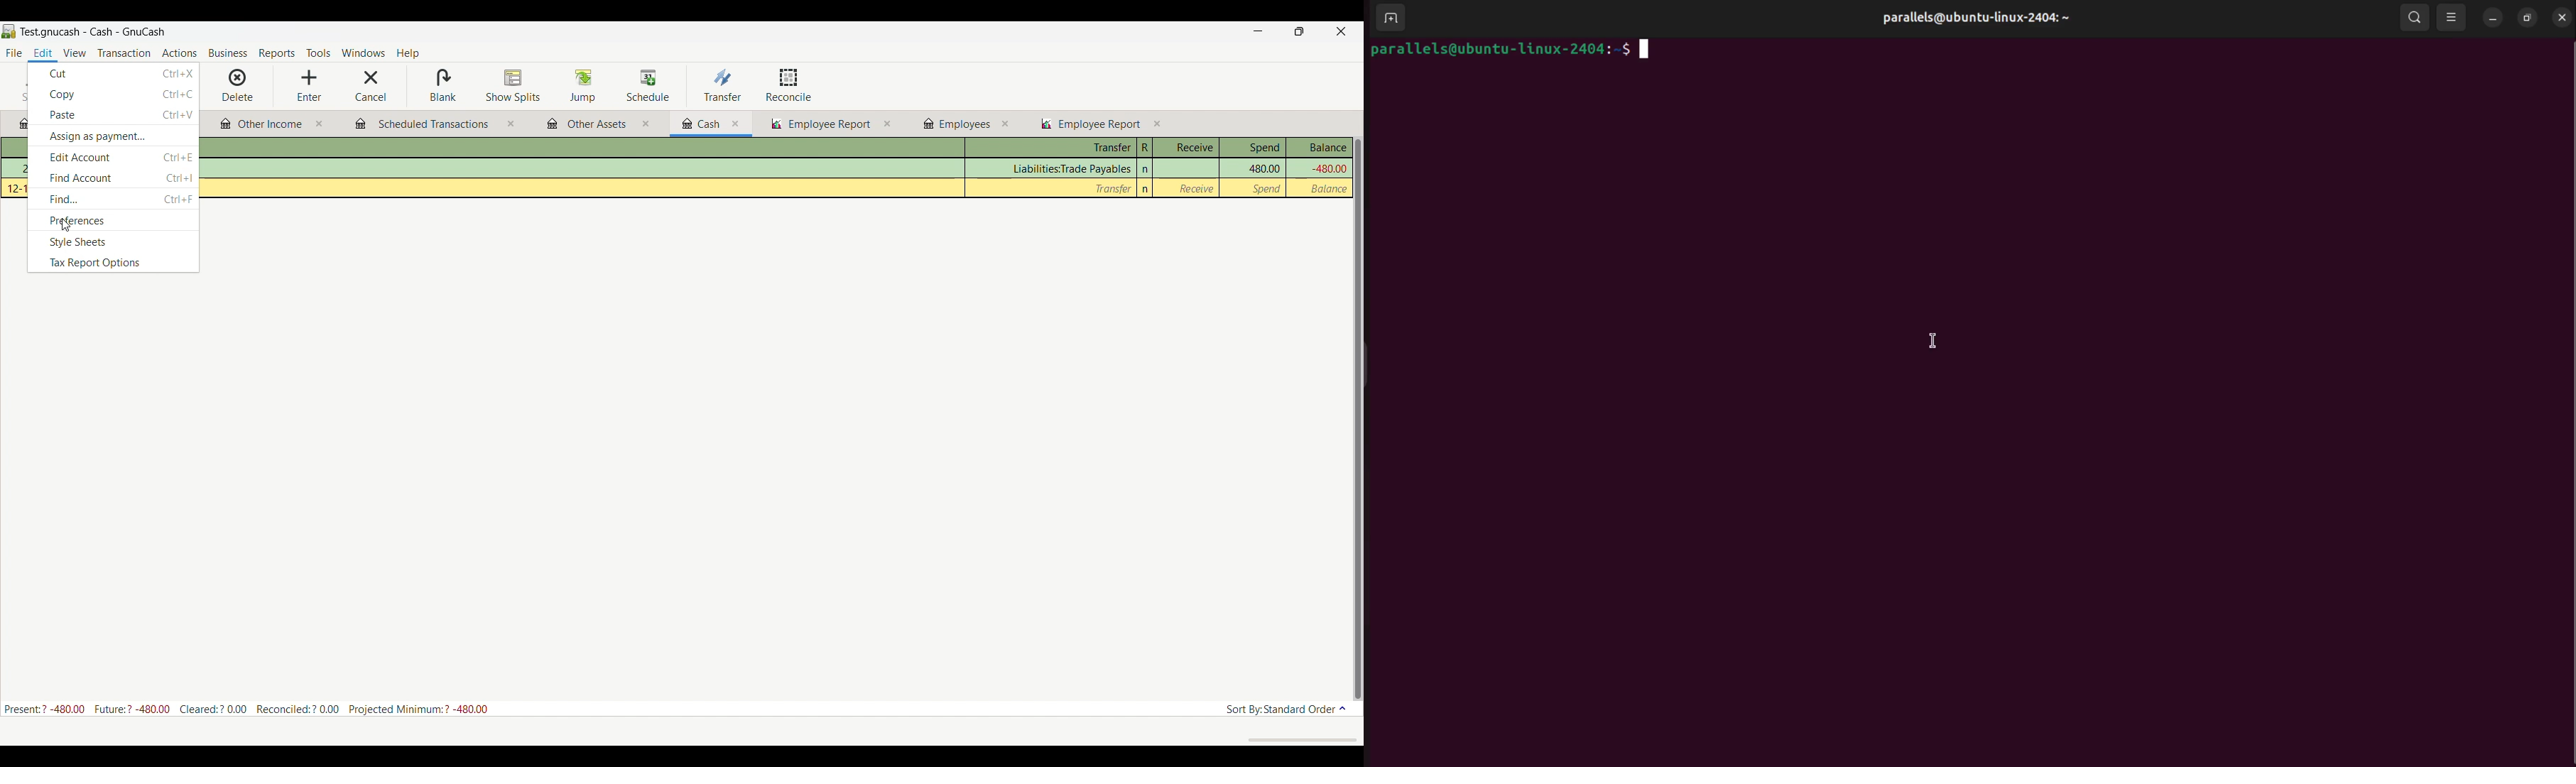 The width and height of the screenshot is (2576, 784). Describe the element at coordinates (114, 73) in the screenshot. I see `Cut` at that location.